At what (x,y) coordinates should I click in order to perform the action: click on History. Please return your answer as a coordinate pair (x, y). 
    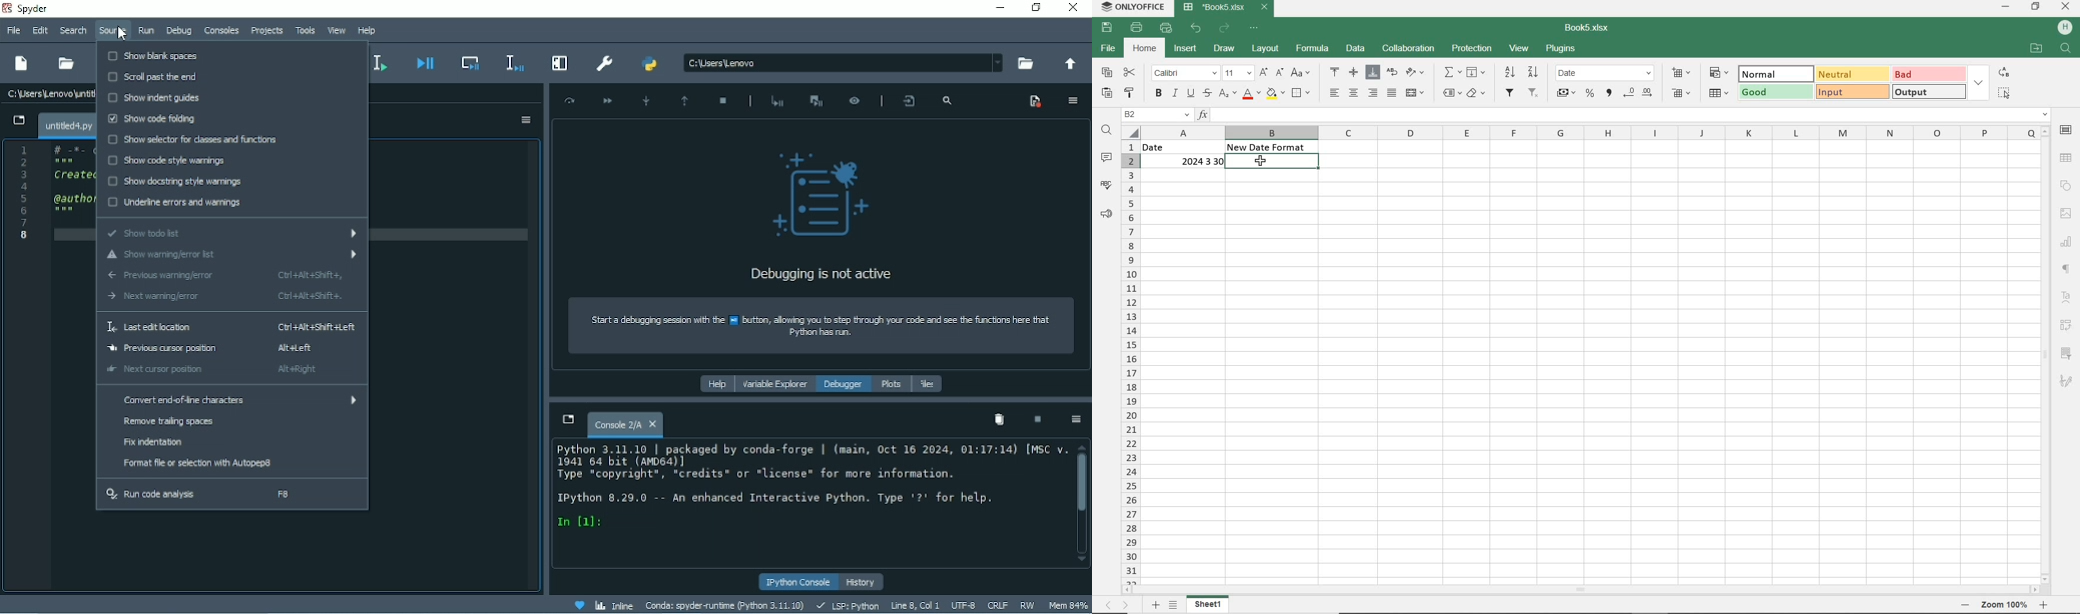
    Looking at the image, I should click on (861, 582).